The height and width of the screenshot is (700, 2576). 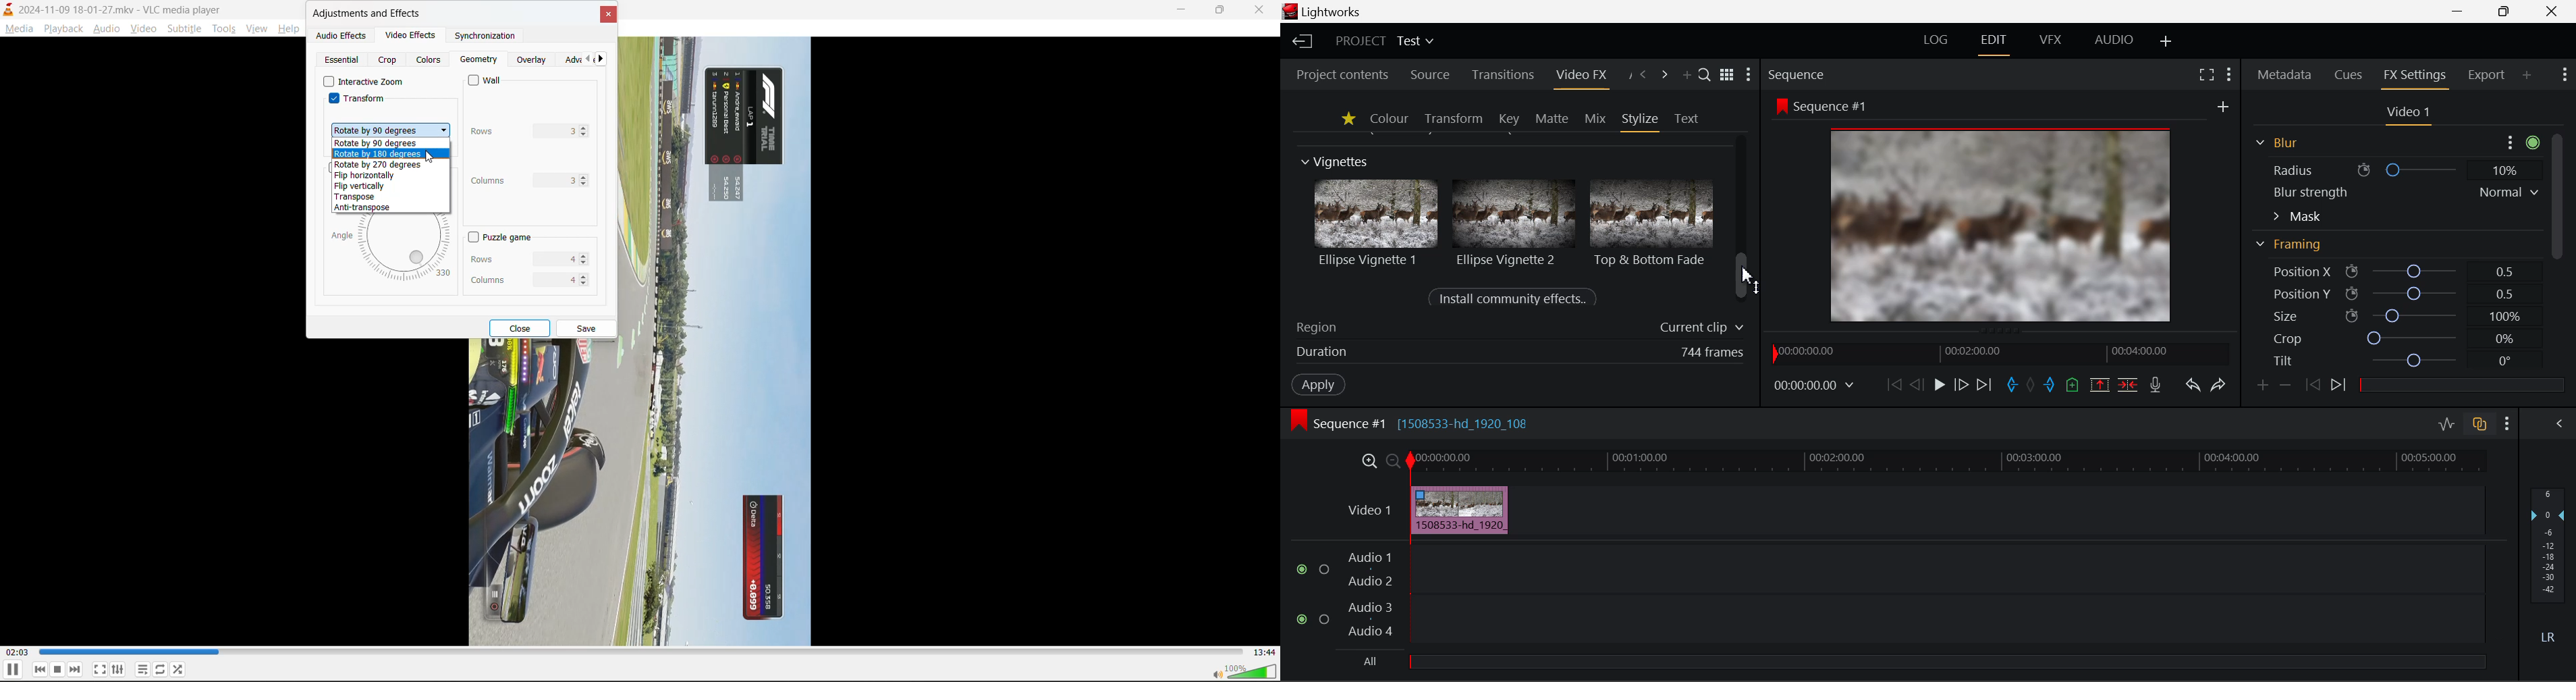 What do you see at coordinates (2206, 74) in the screenshot?
I see `Full Screen` at bounding box center [2206, 74].